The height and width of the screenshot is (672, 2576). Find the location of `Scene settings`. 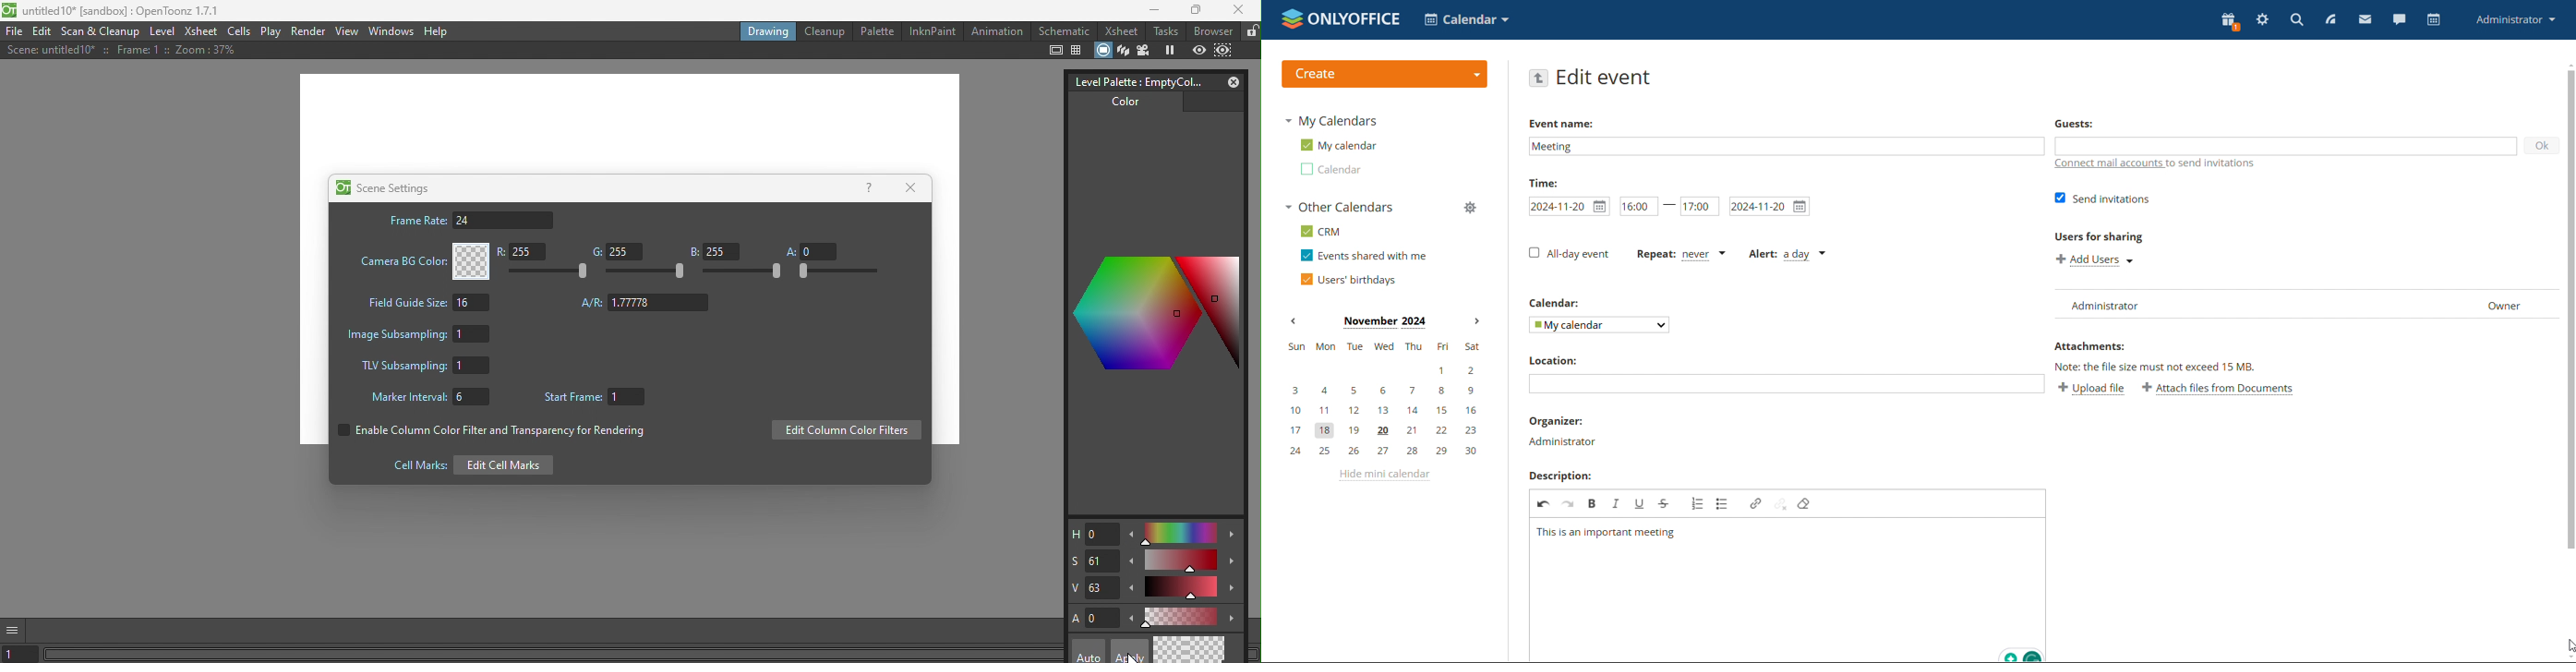

Scene settings is located at coordinates (382, 187).